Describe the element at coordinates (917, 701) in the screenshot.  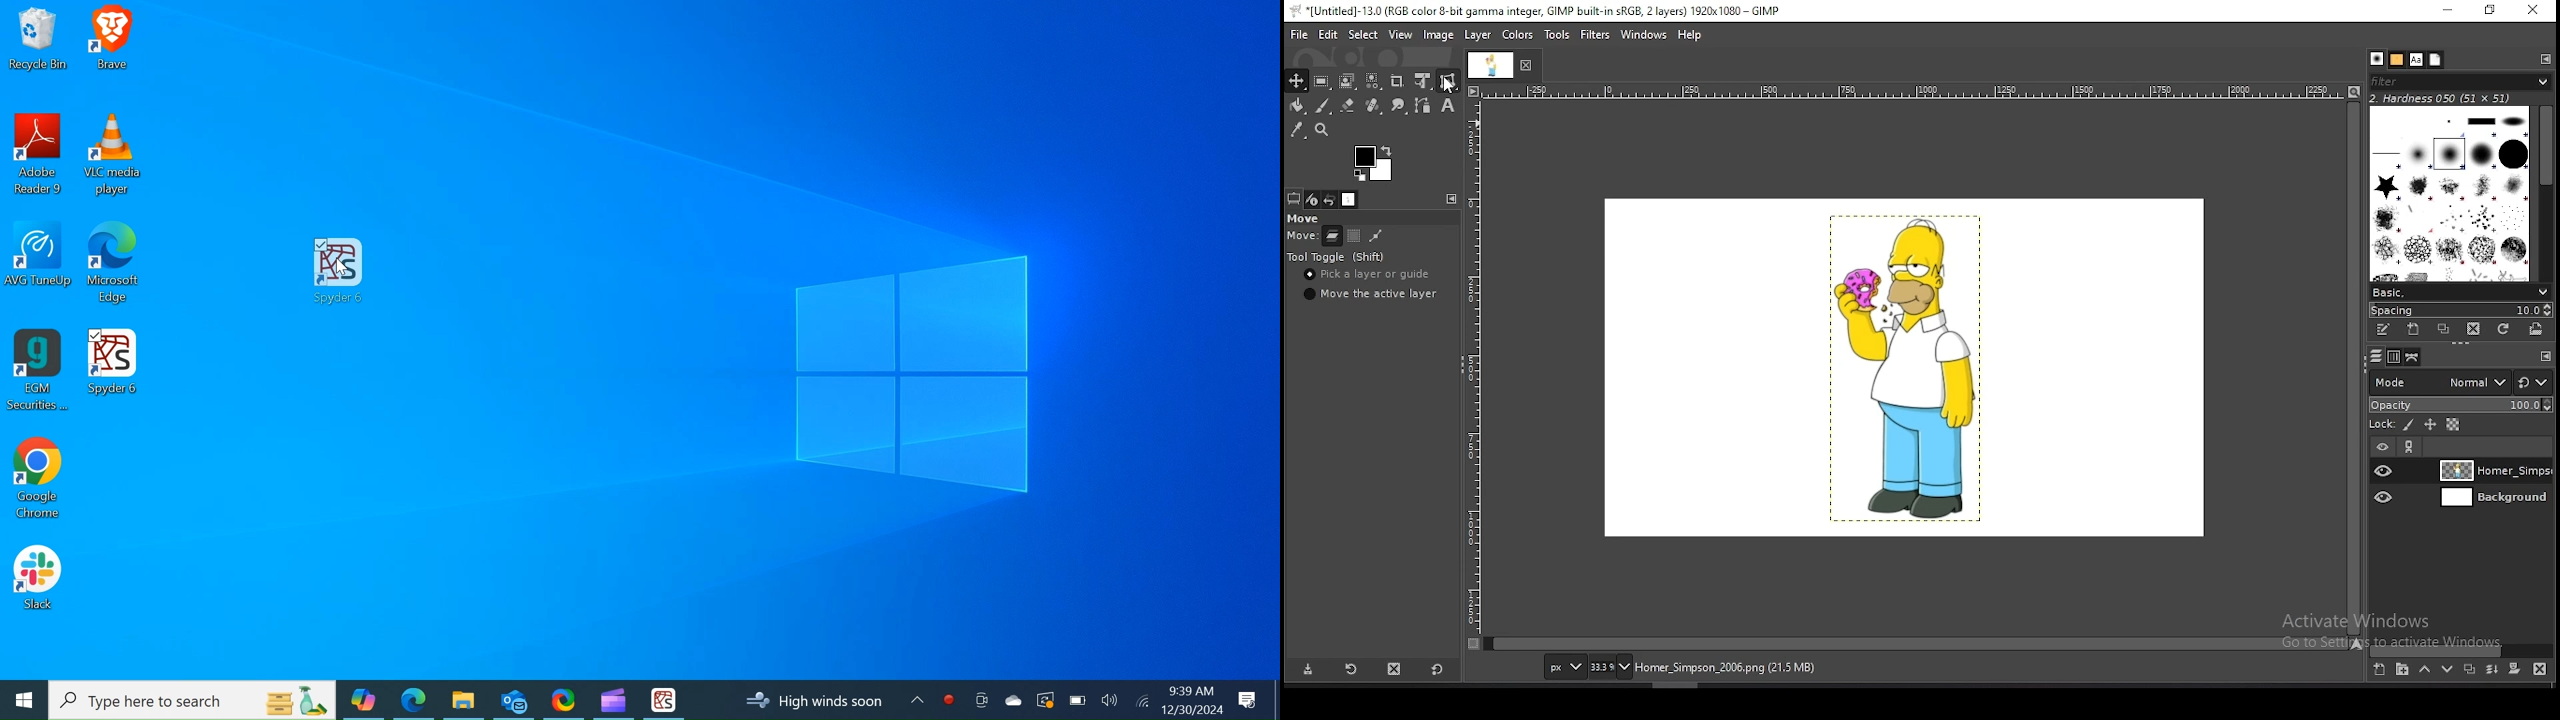
I see `show hidden icons` at that location.